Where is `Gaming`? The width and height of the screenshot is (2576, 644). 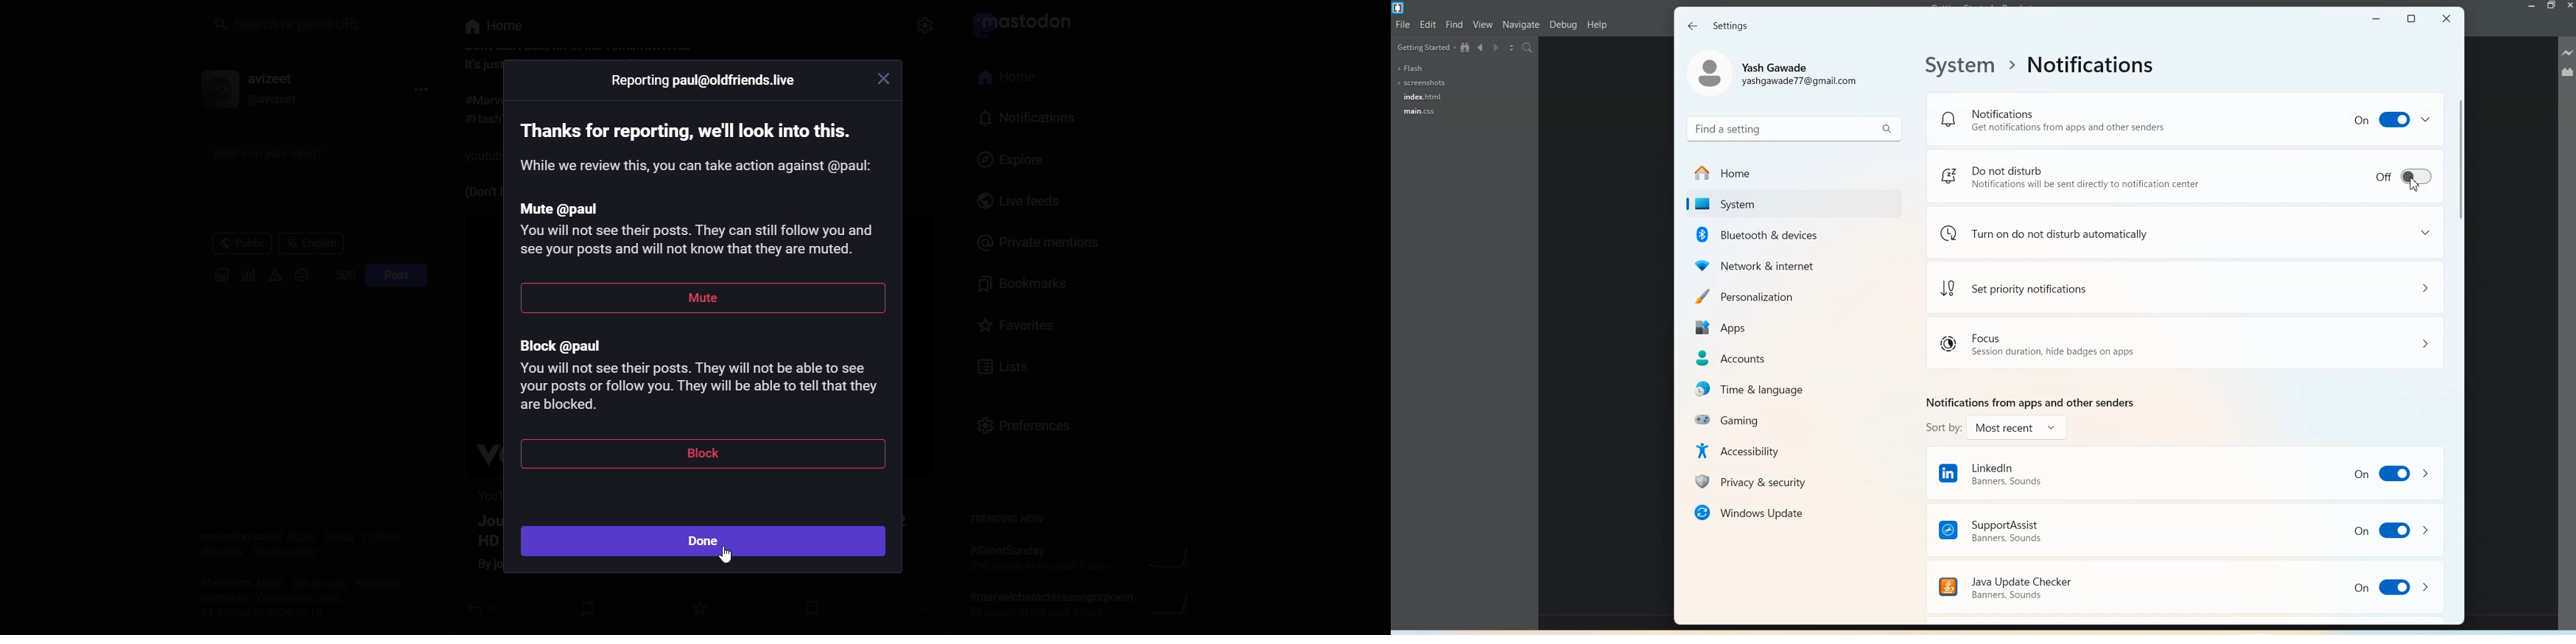
Gaming is located at coordinates (1790, 419).